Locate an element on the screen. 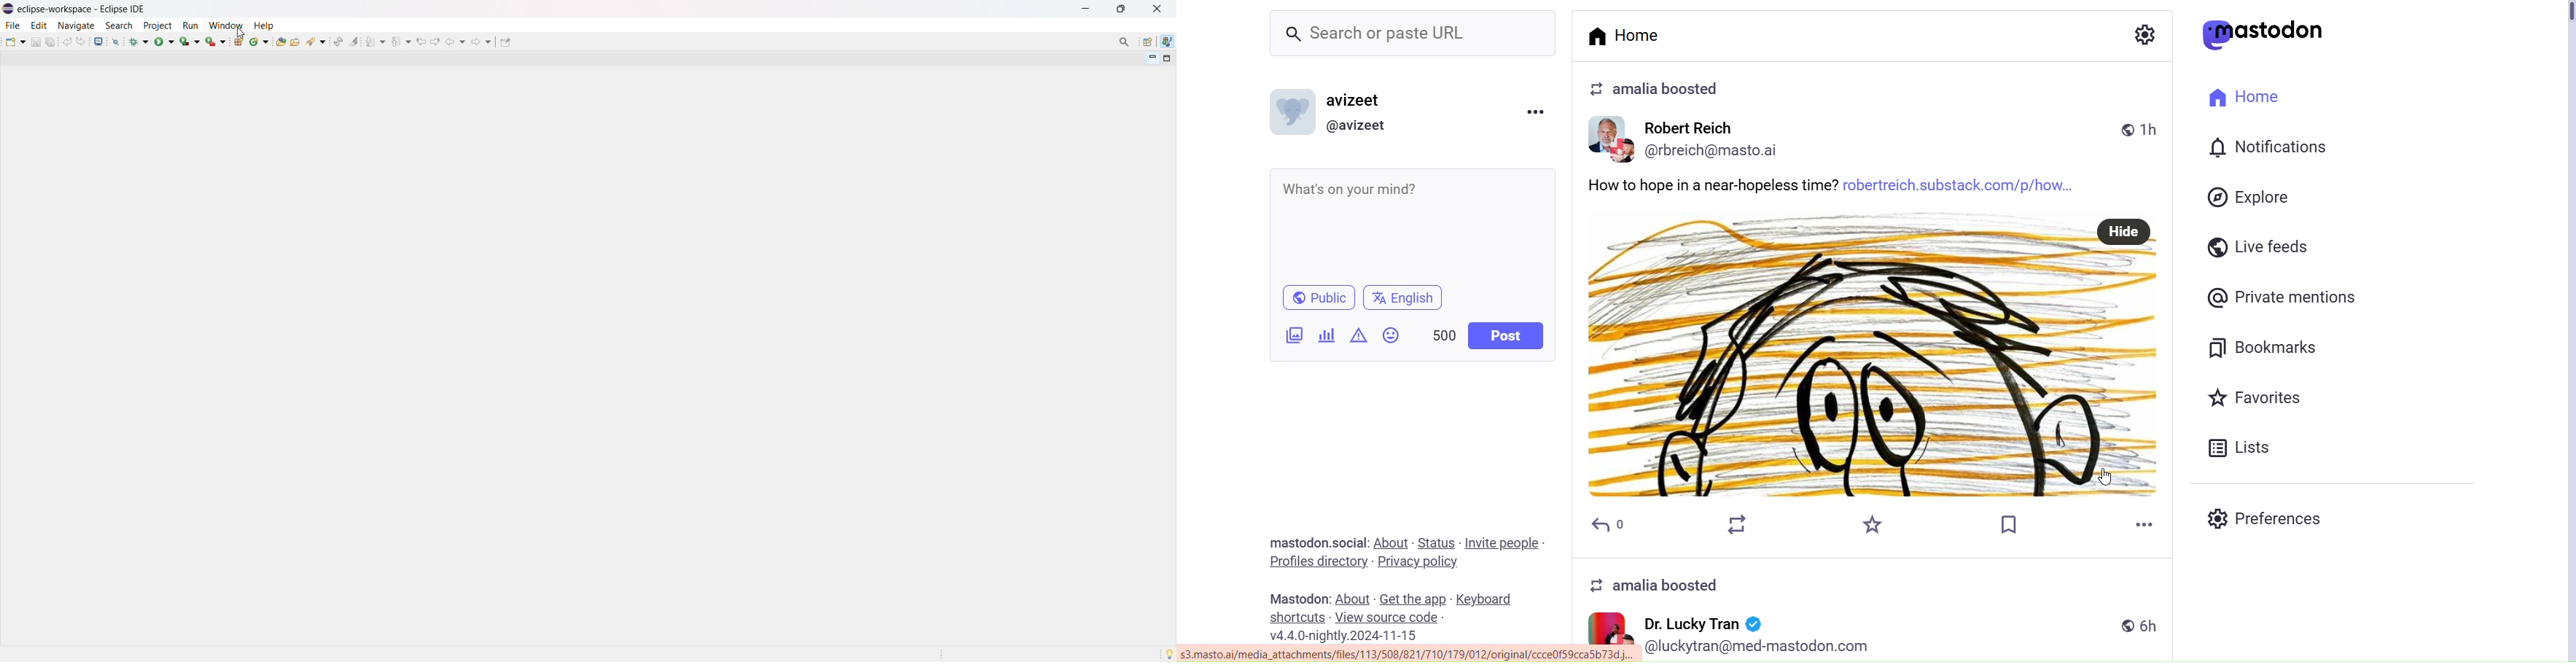  user name is located at coordinates (1702, 622).